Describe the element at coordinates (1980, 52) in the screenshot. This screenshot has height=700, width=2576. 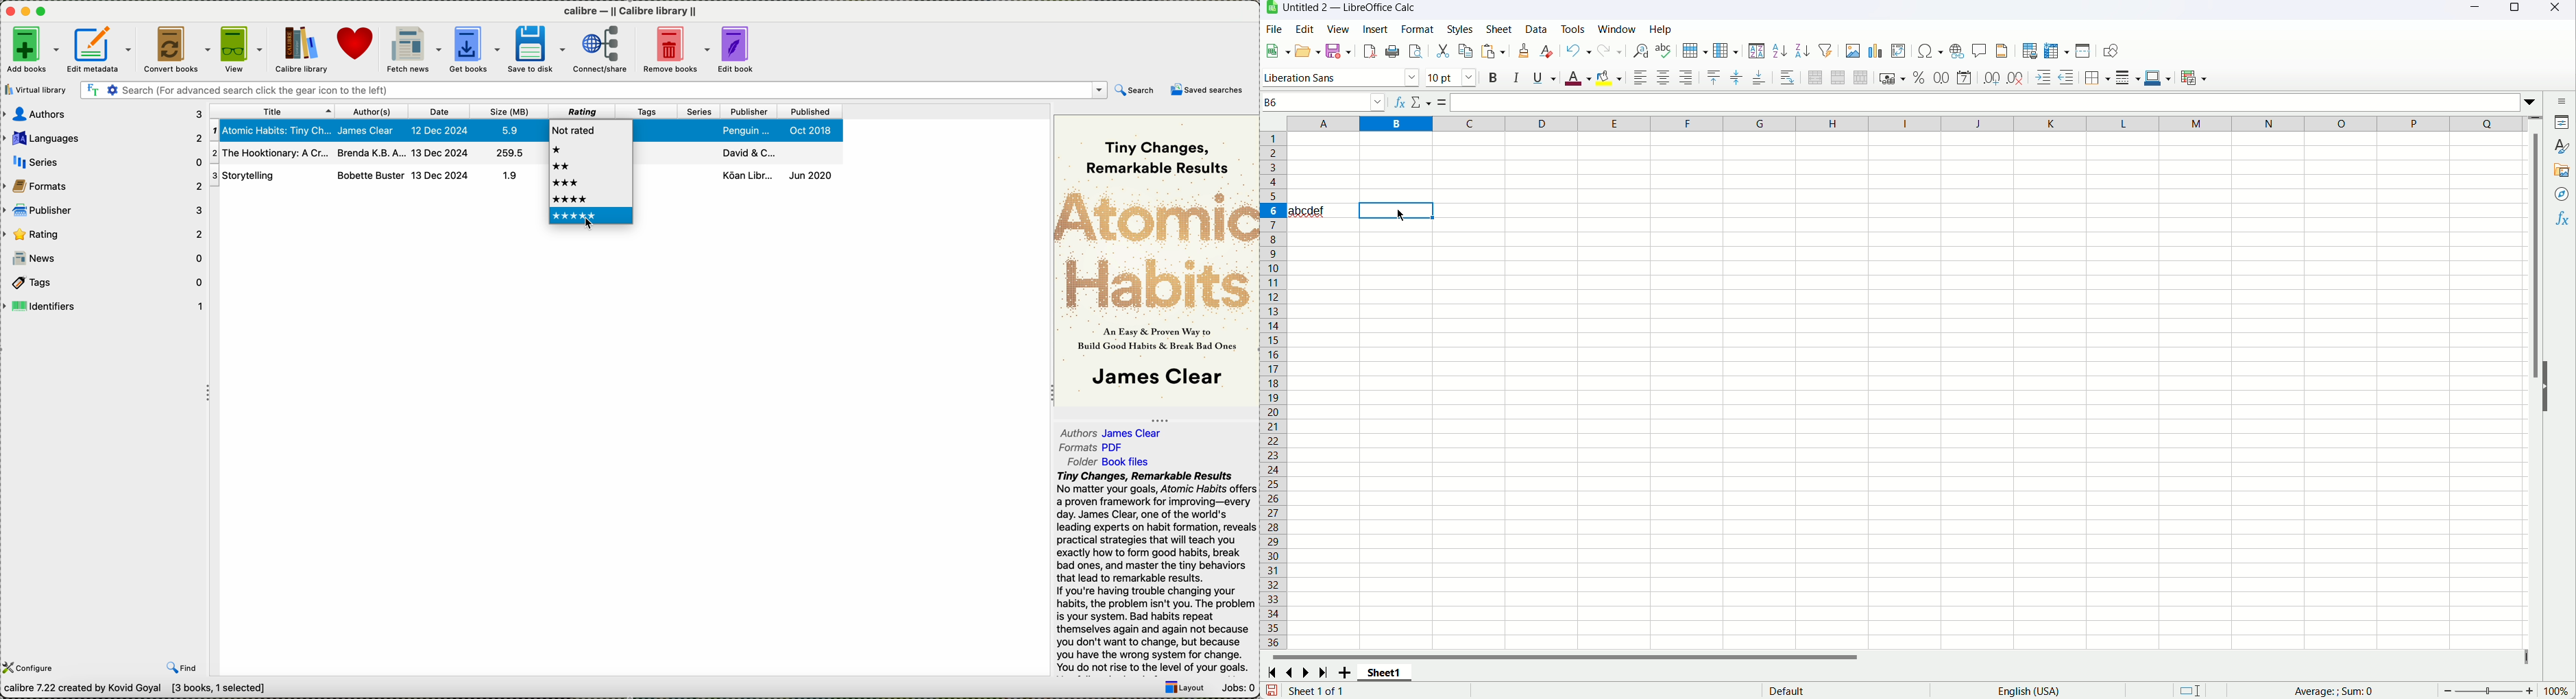
I see `comments` at that location.